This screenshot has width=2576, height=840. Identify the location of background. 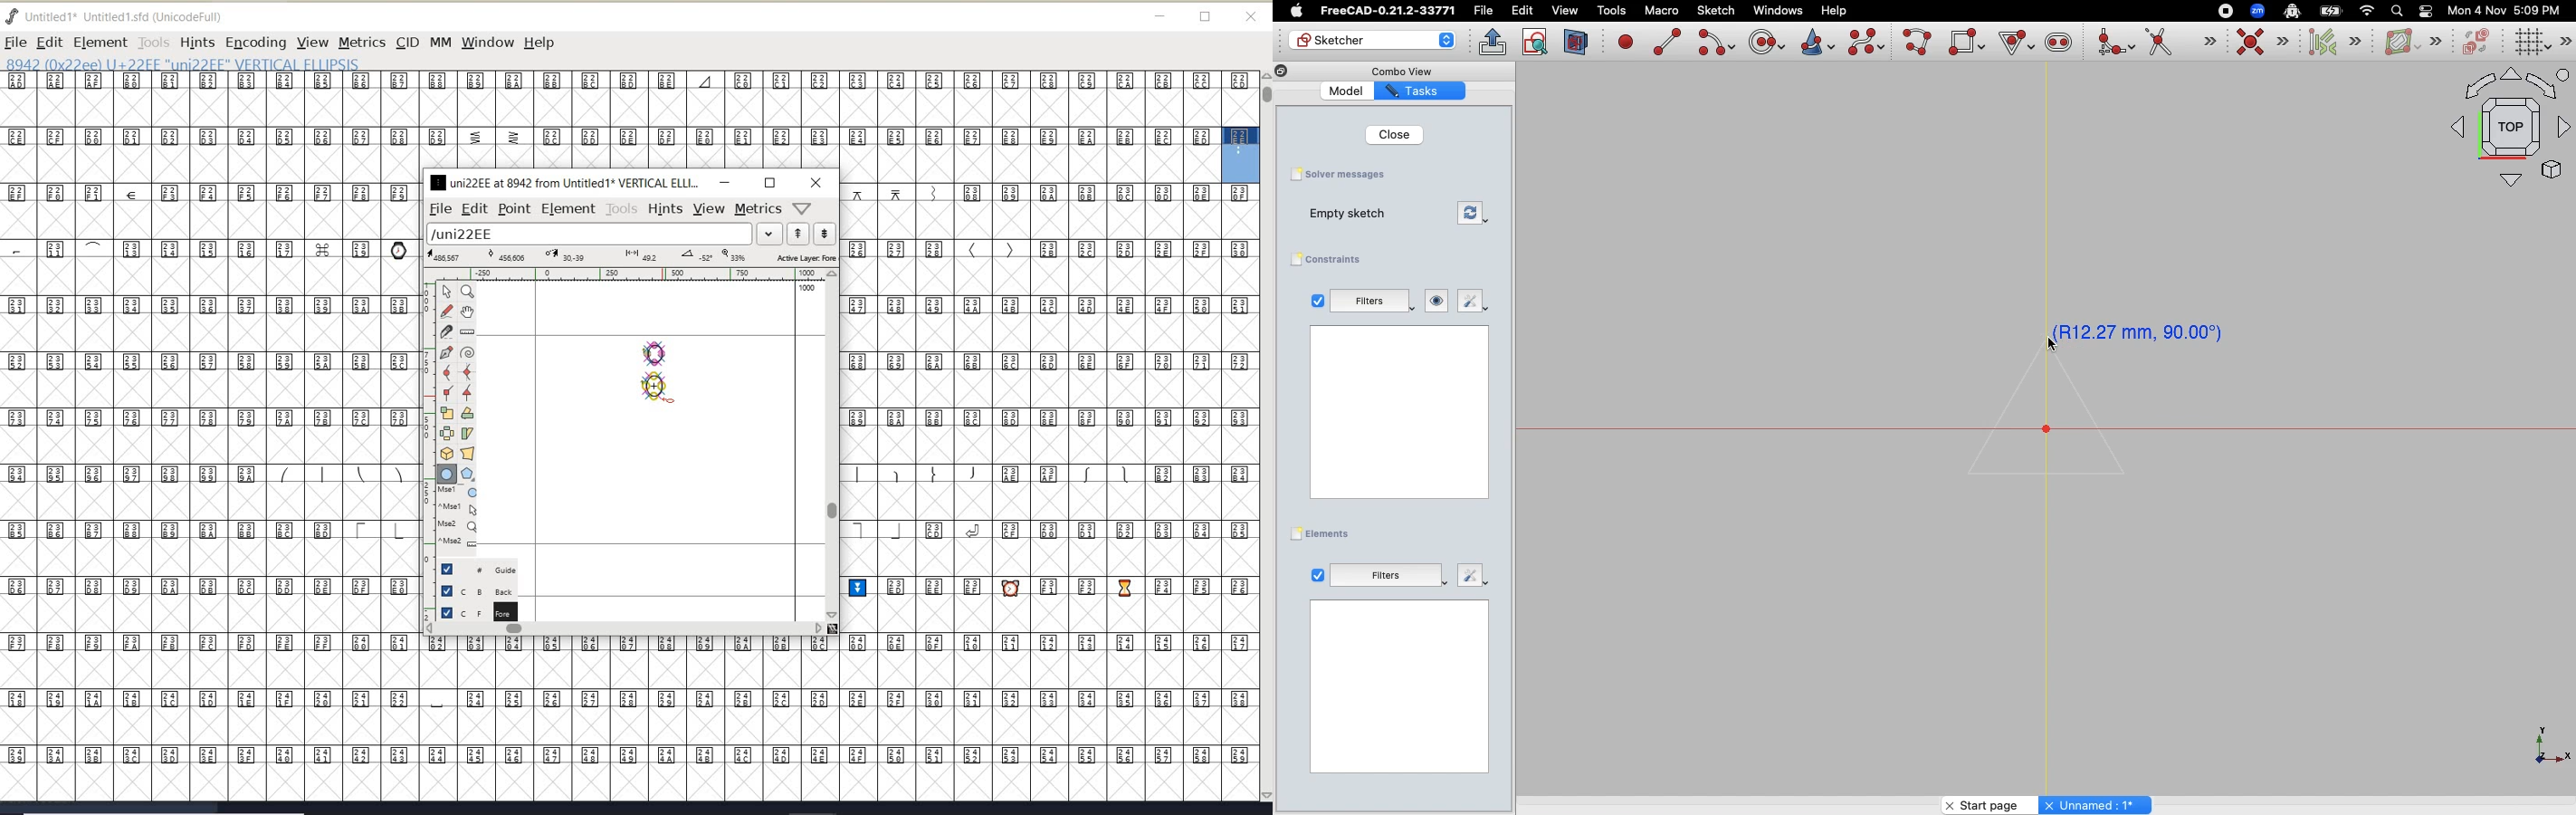
(480, 590).